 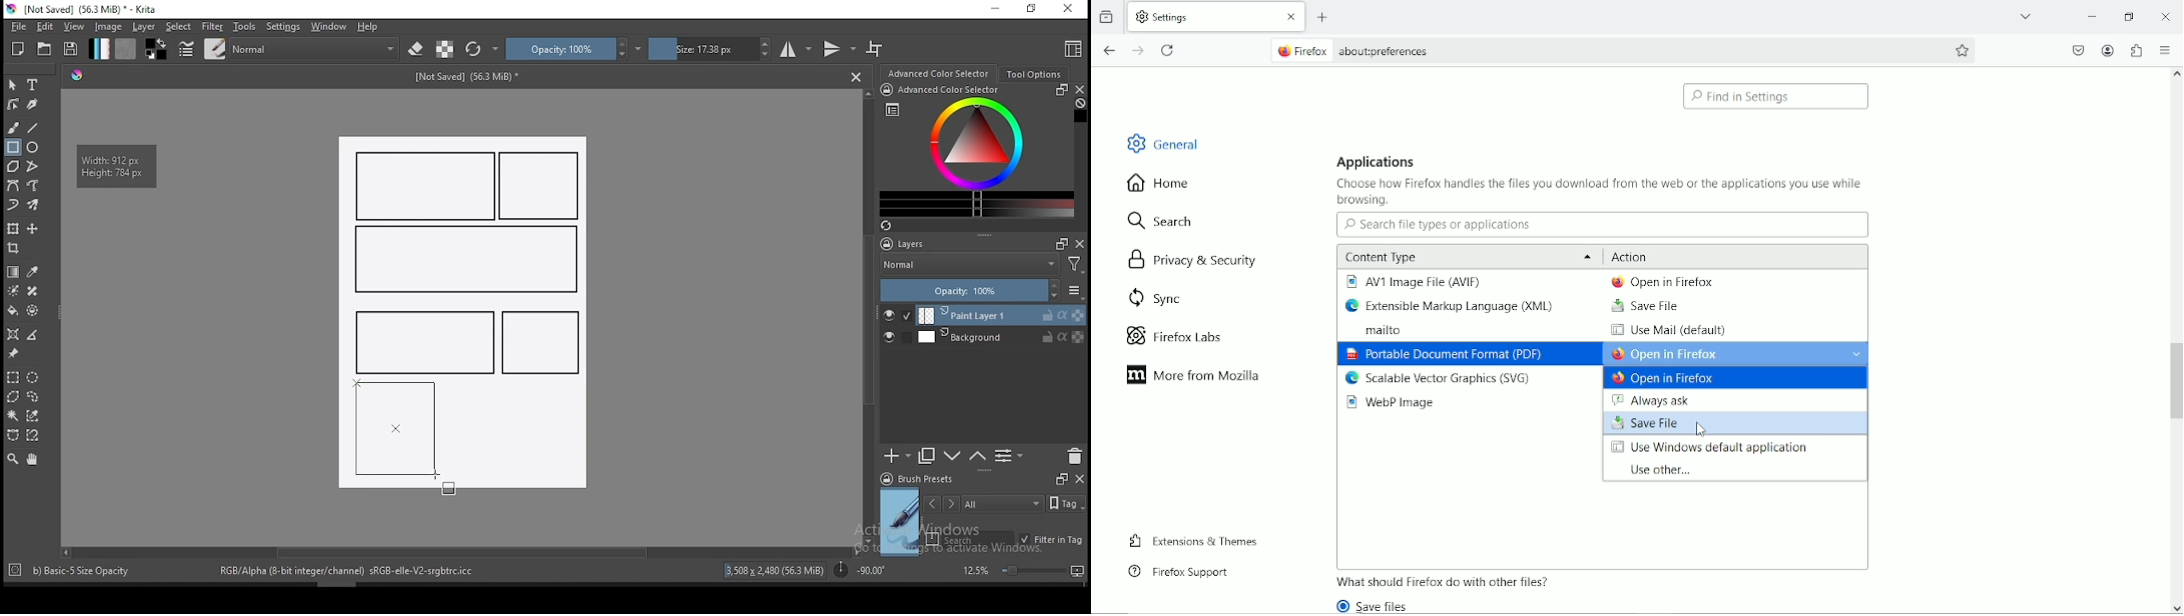 What do you see at coordinates (856, 76) in the screenshot?
I see `Close` at bounding box center [856, 76].